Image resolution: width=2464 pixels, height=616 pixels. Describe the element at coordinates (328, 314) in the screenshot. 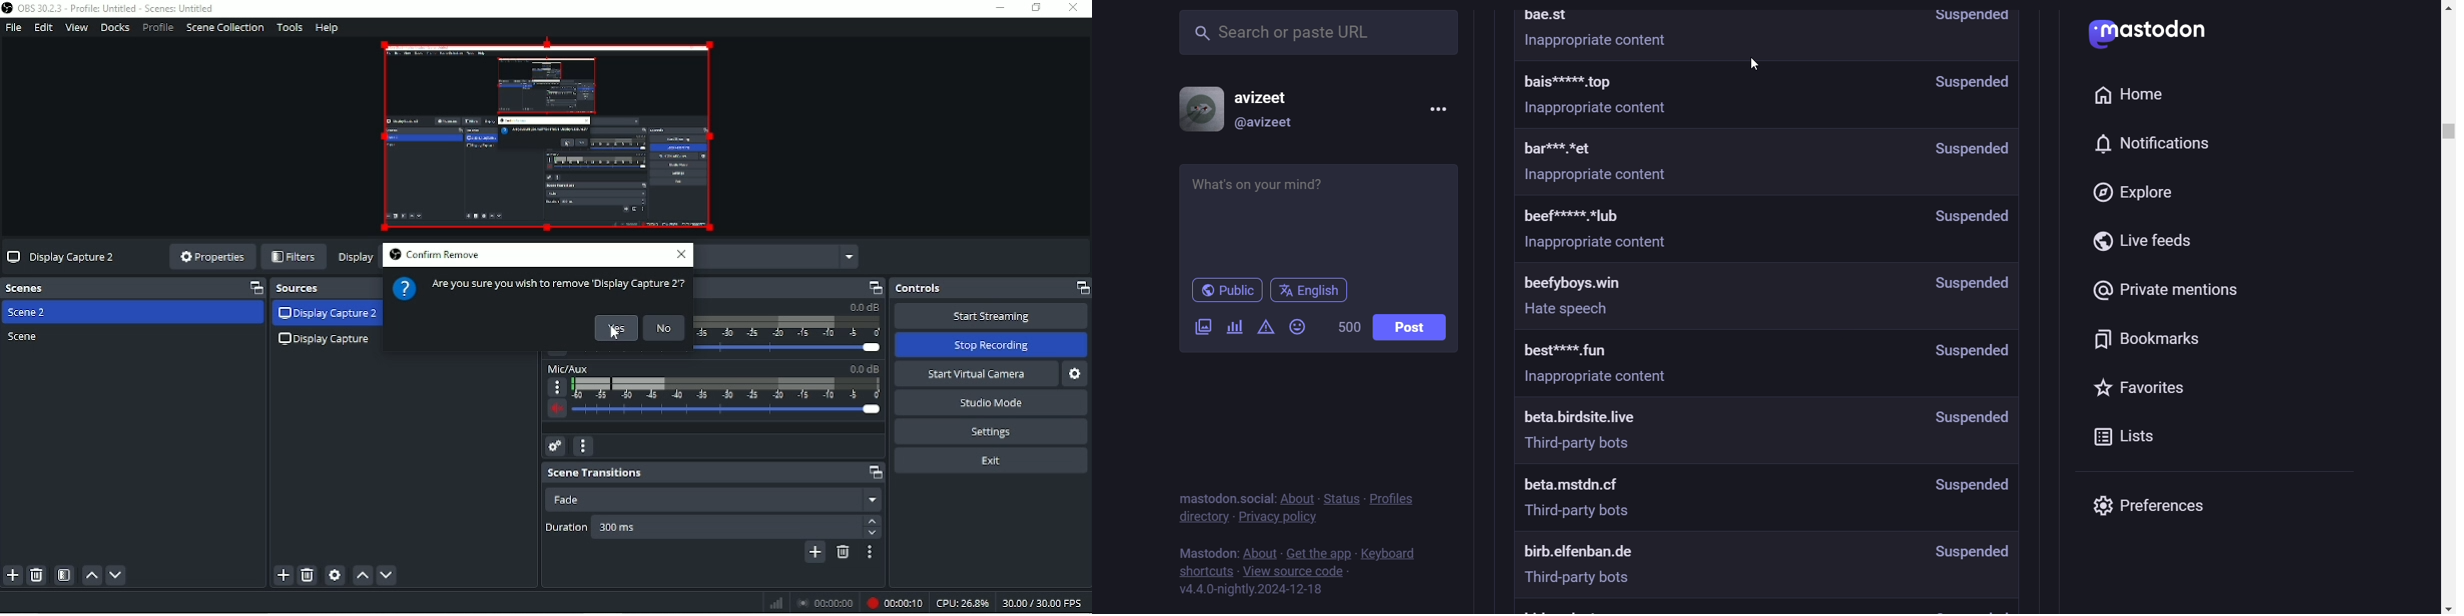

I see `Display capture 2` at that location.